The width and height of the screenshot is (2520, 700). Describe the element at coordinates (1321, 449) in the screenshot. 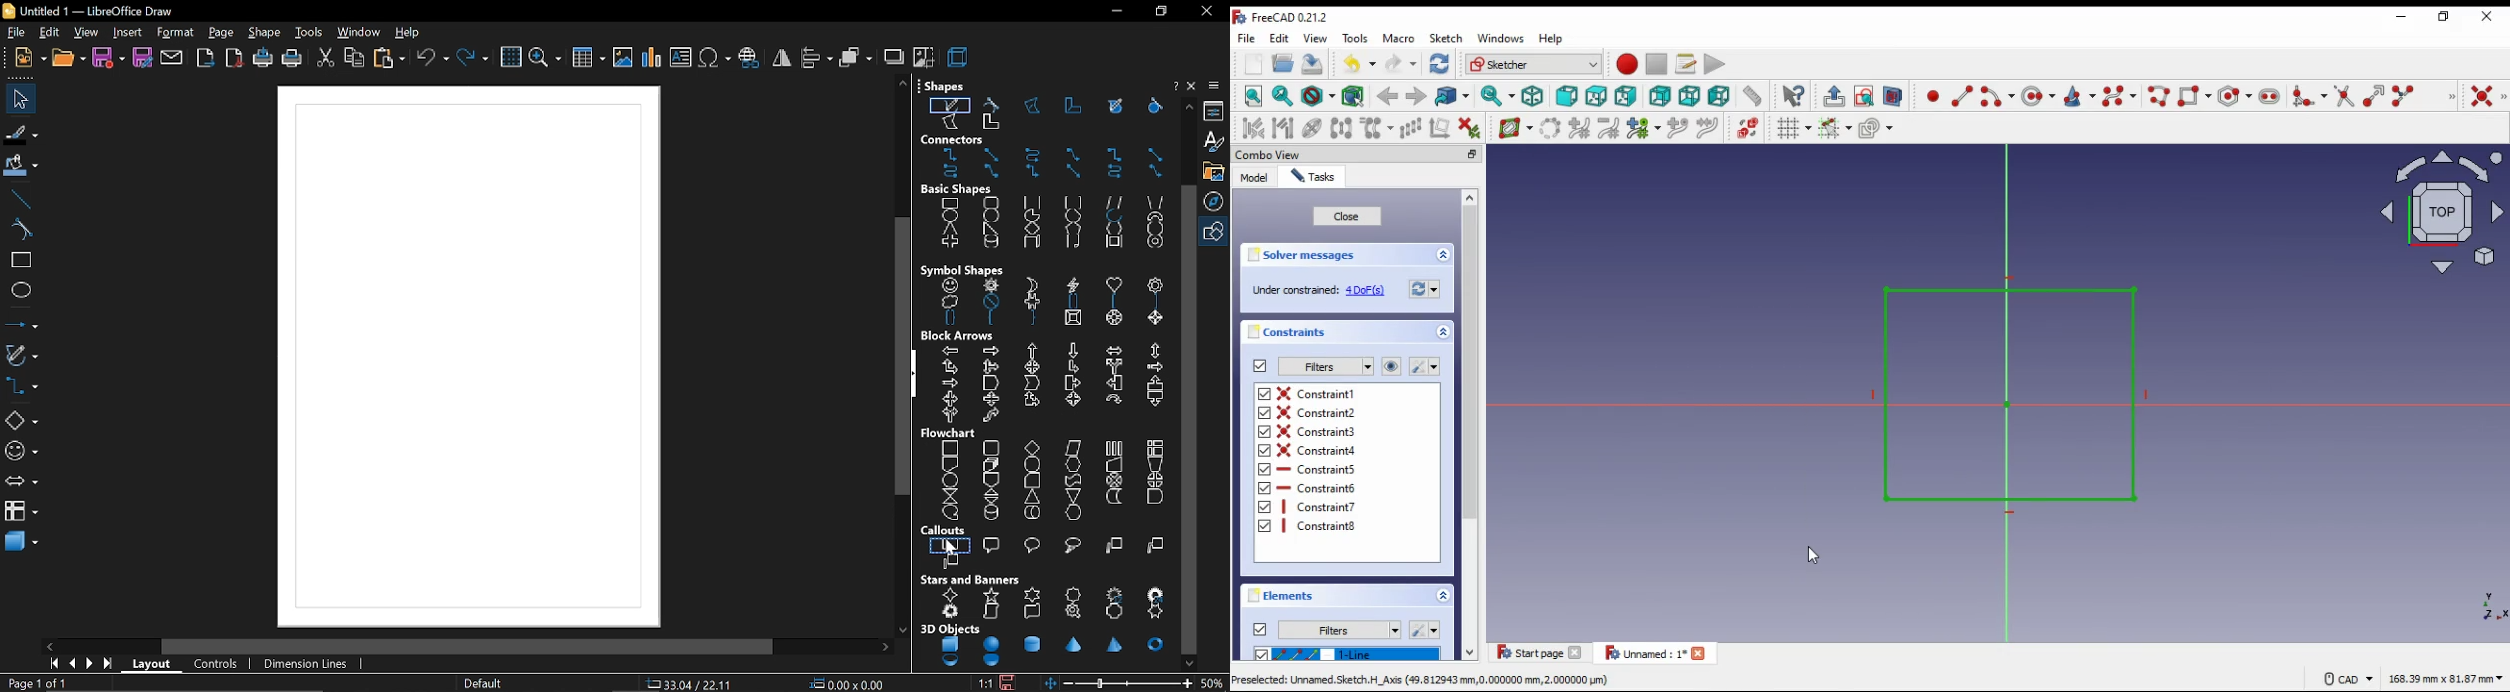

I see `on/off constraint 4` at that location.